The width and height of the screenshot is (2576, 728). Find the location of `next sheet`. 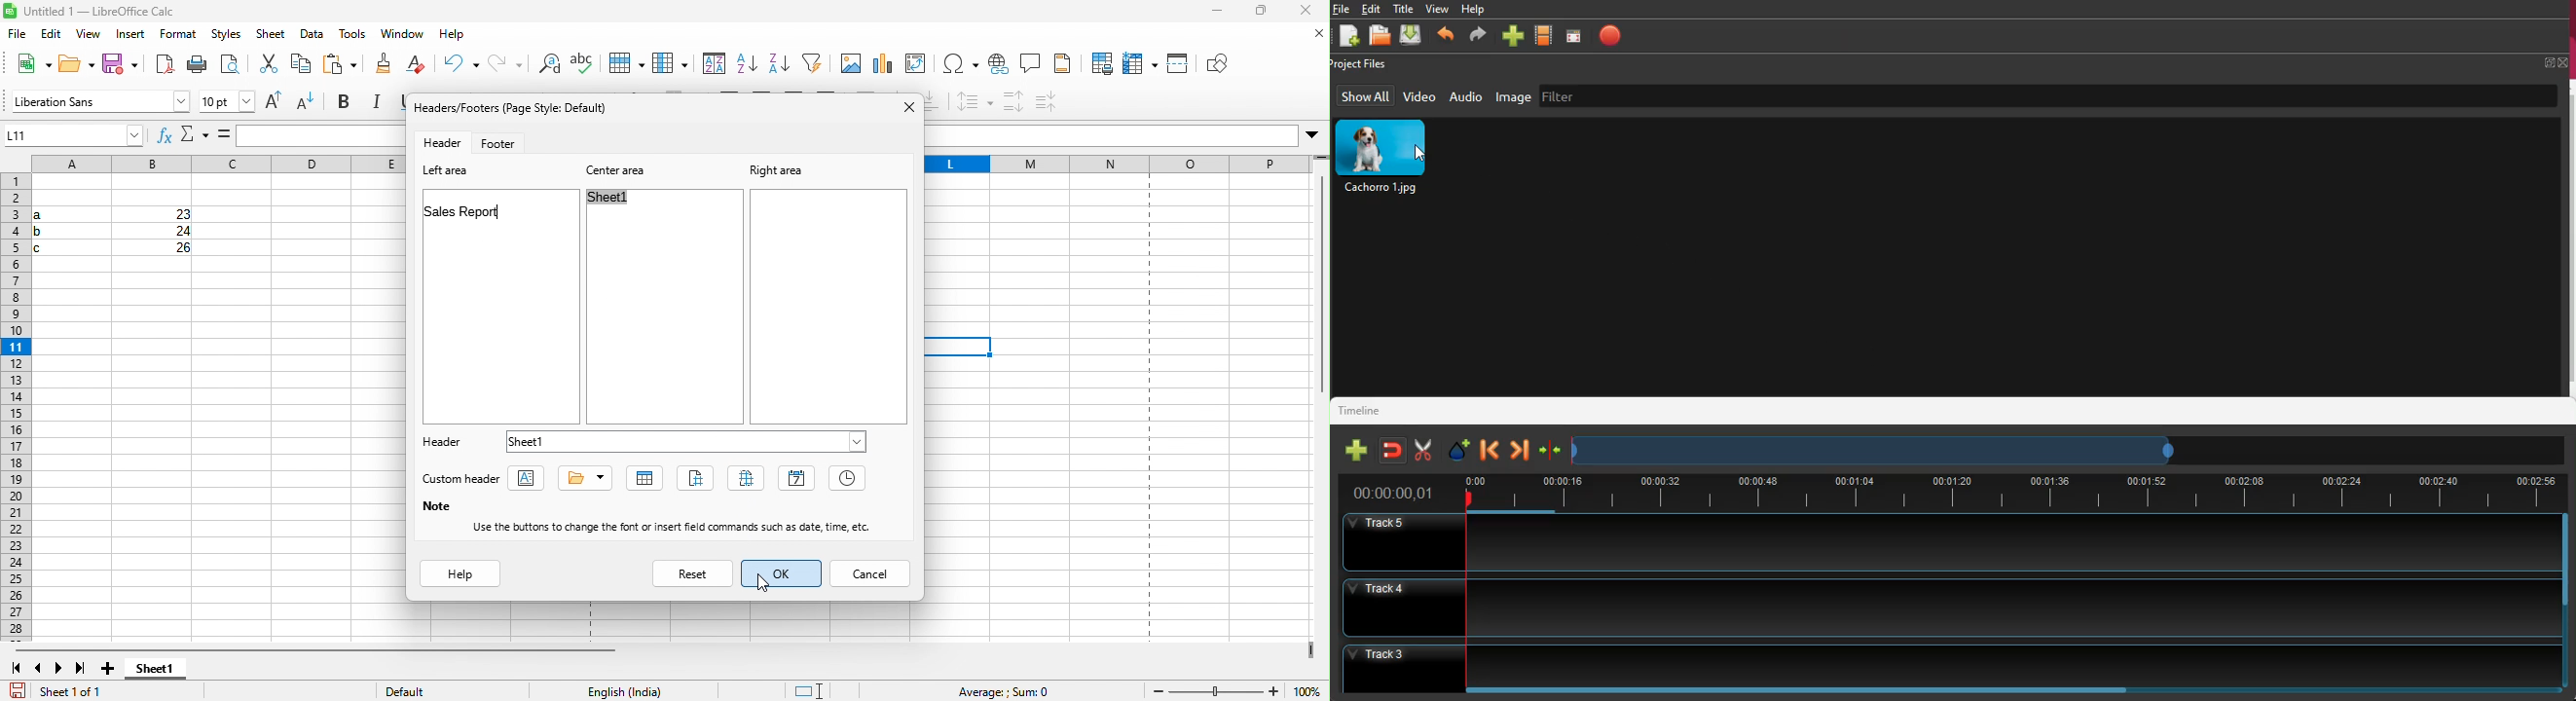

next sheet is located at coordinates (59, 665).